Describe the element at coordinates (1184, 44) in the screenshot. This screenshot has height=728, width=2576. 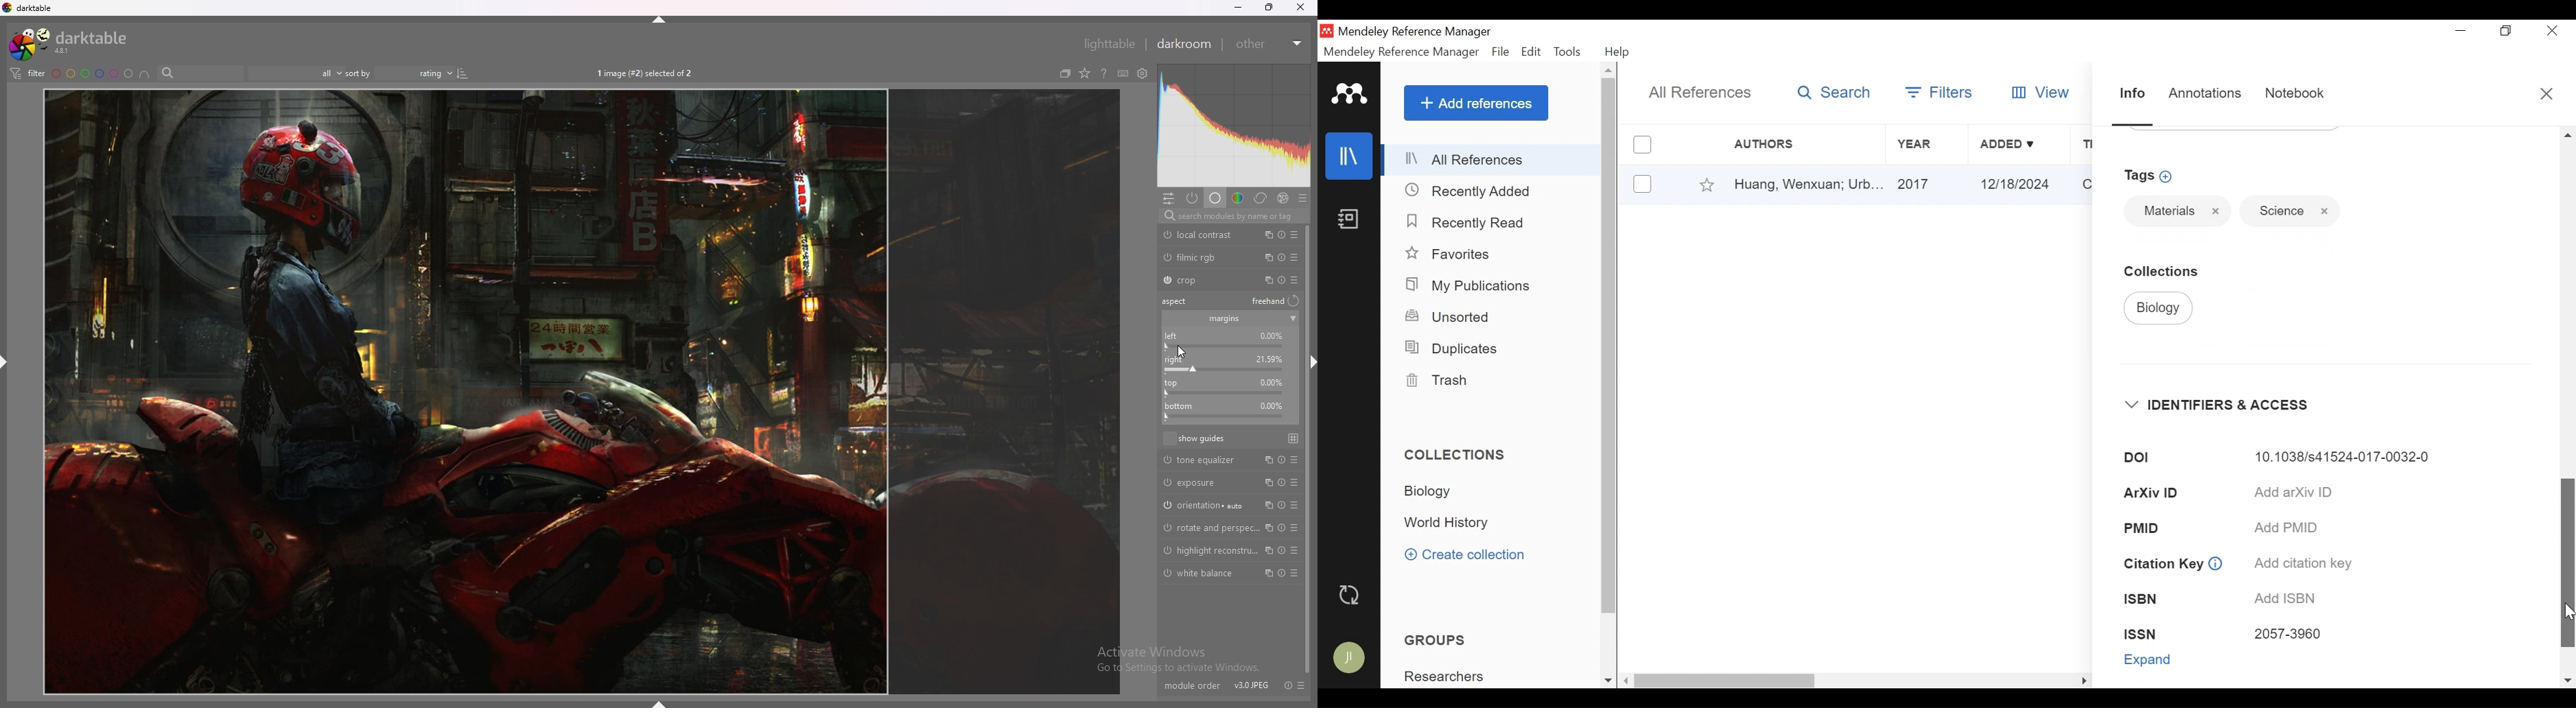
I see `darkroom` at that location.